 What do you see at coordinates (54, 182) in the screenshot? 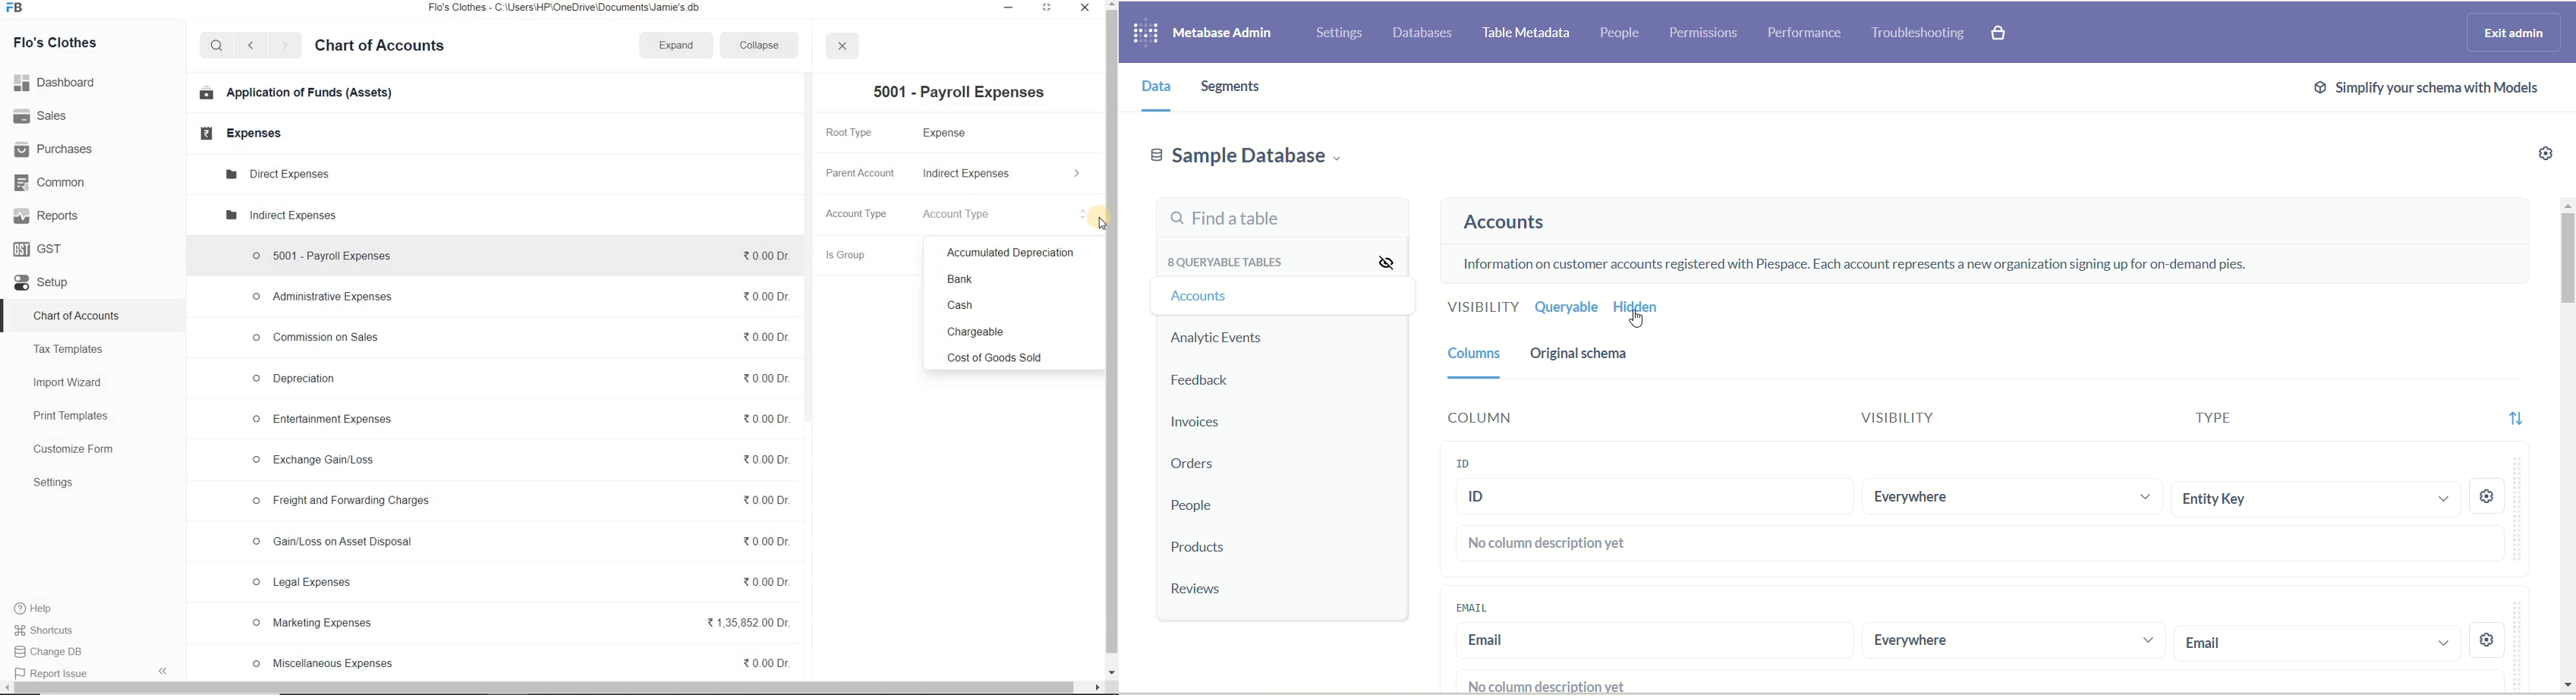
I see `Common` at bounding box center [54, 182].